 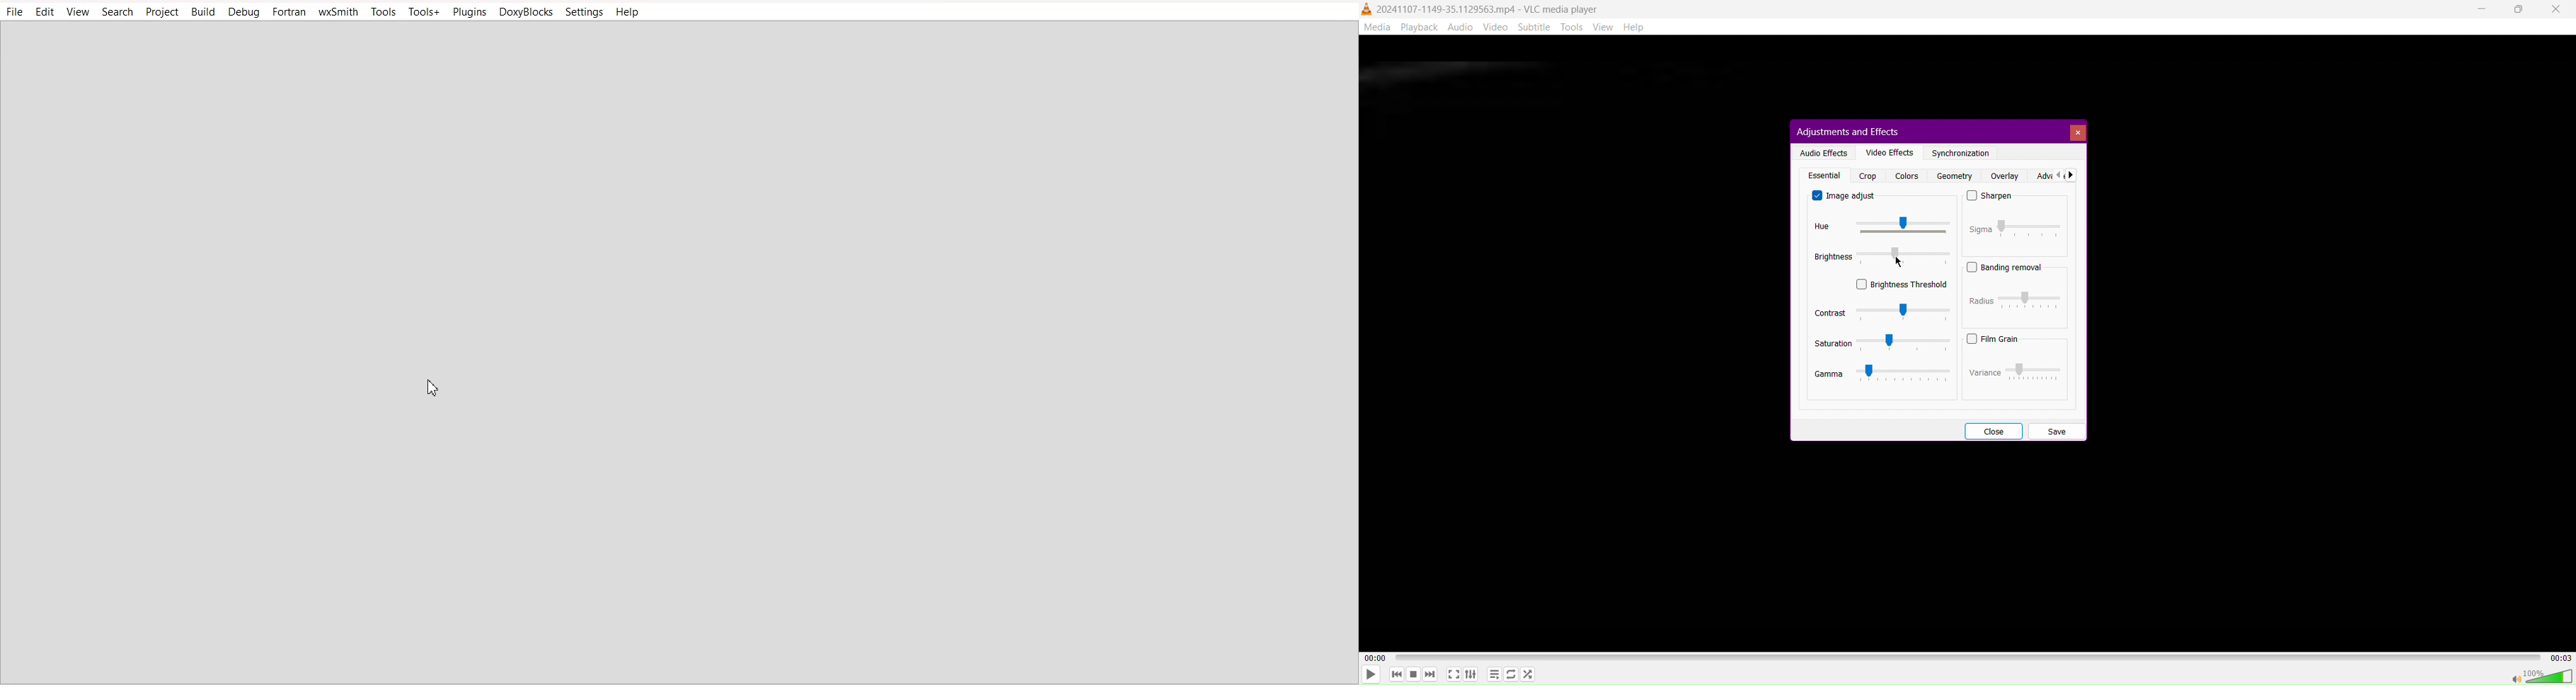 What do you see at coordinates (1460, 27) in the screenshot?
I see `Audio` at bounding box center [1460, 27].